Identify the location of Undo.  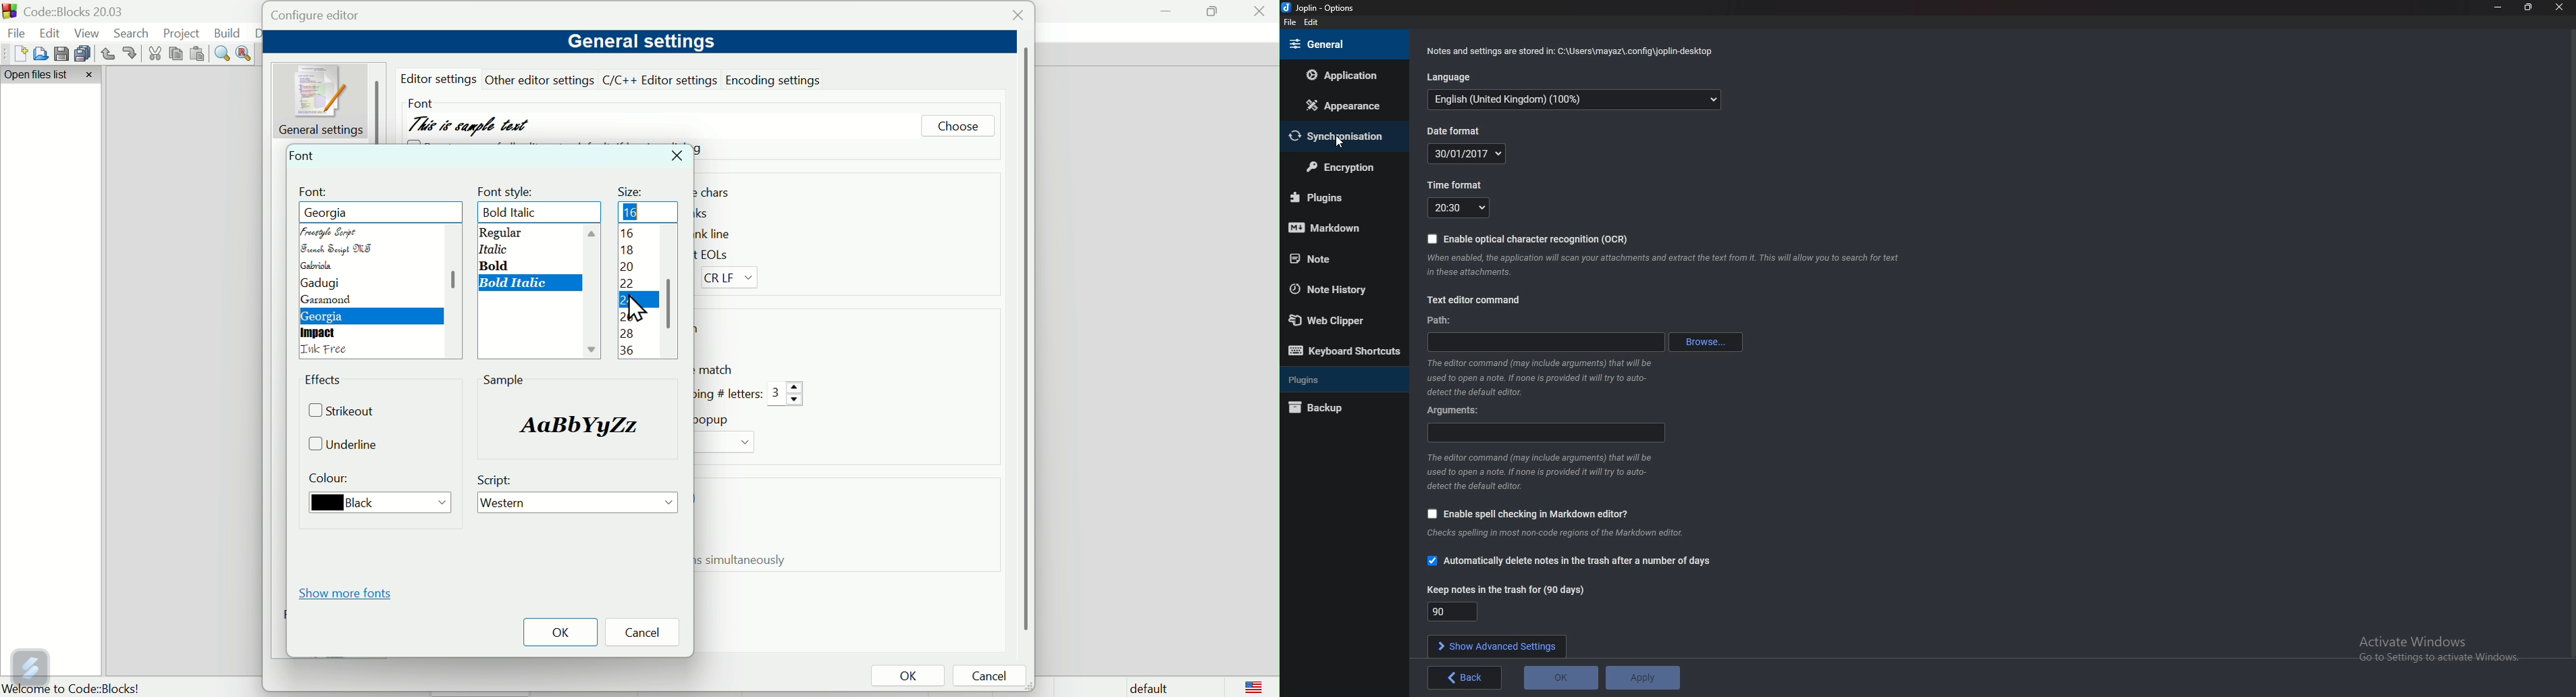
(107, 54).